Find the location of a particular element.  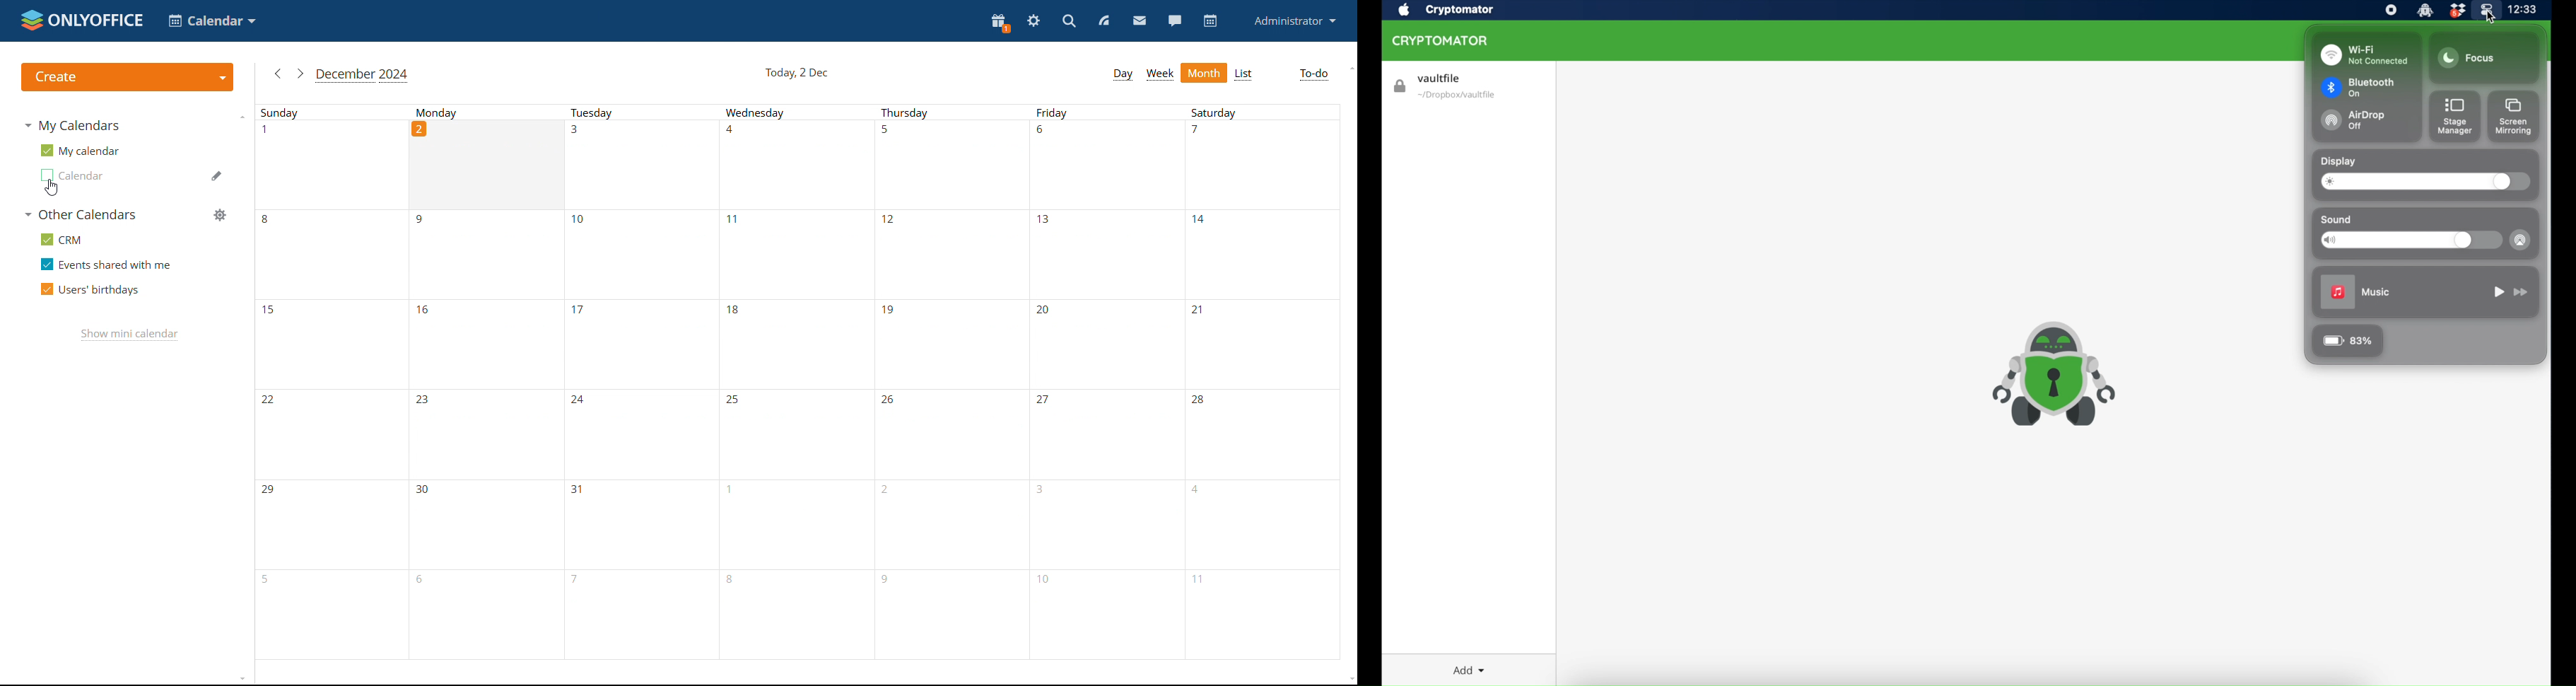

events shared with me is located at coordinates (106, 264).